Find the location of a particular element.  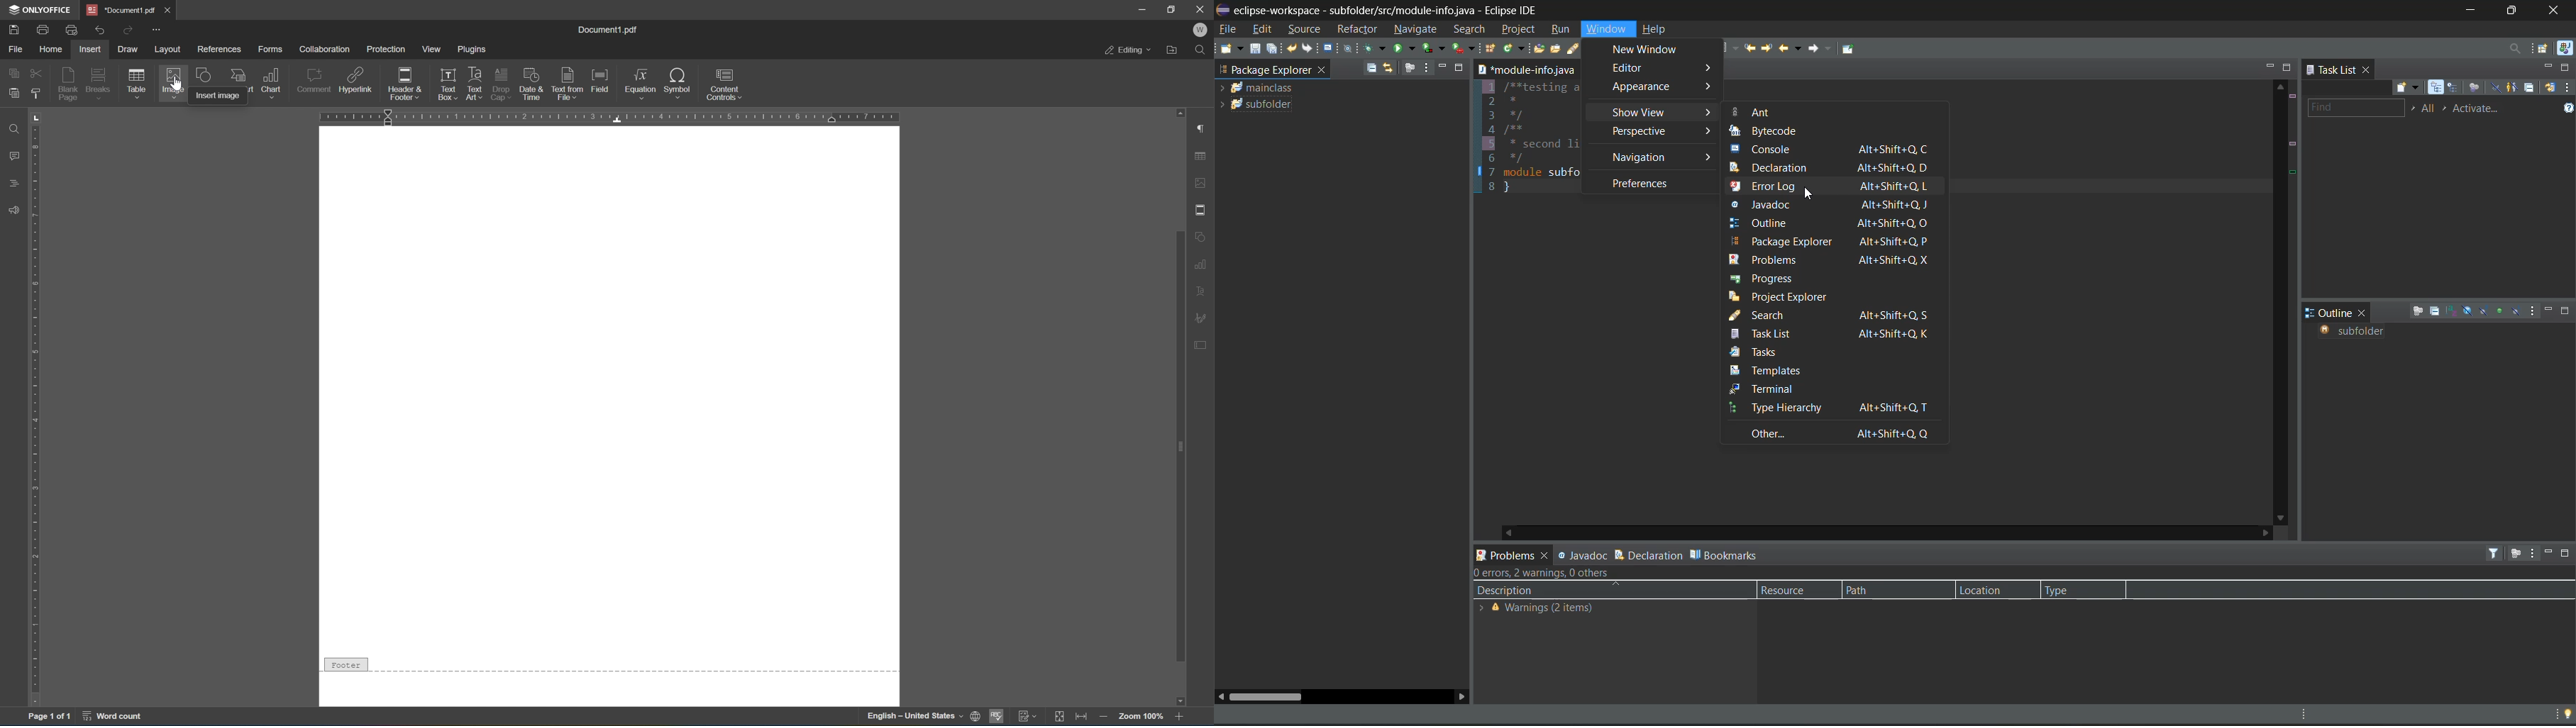

focus on active task is located at coordinates (1408, 68).